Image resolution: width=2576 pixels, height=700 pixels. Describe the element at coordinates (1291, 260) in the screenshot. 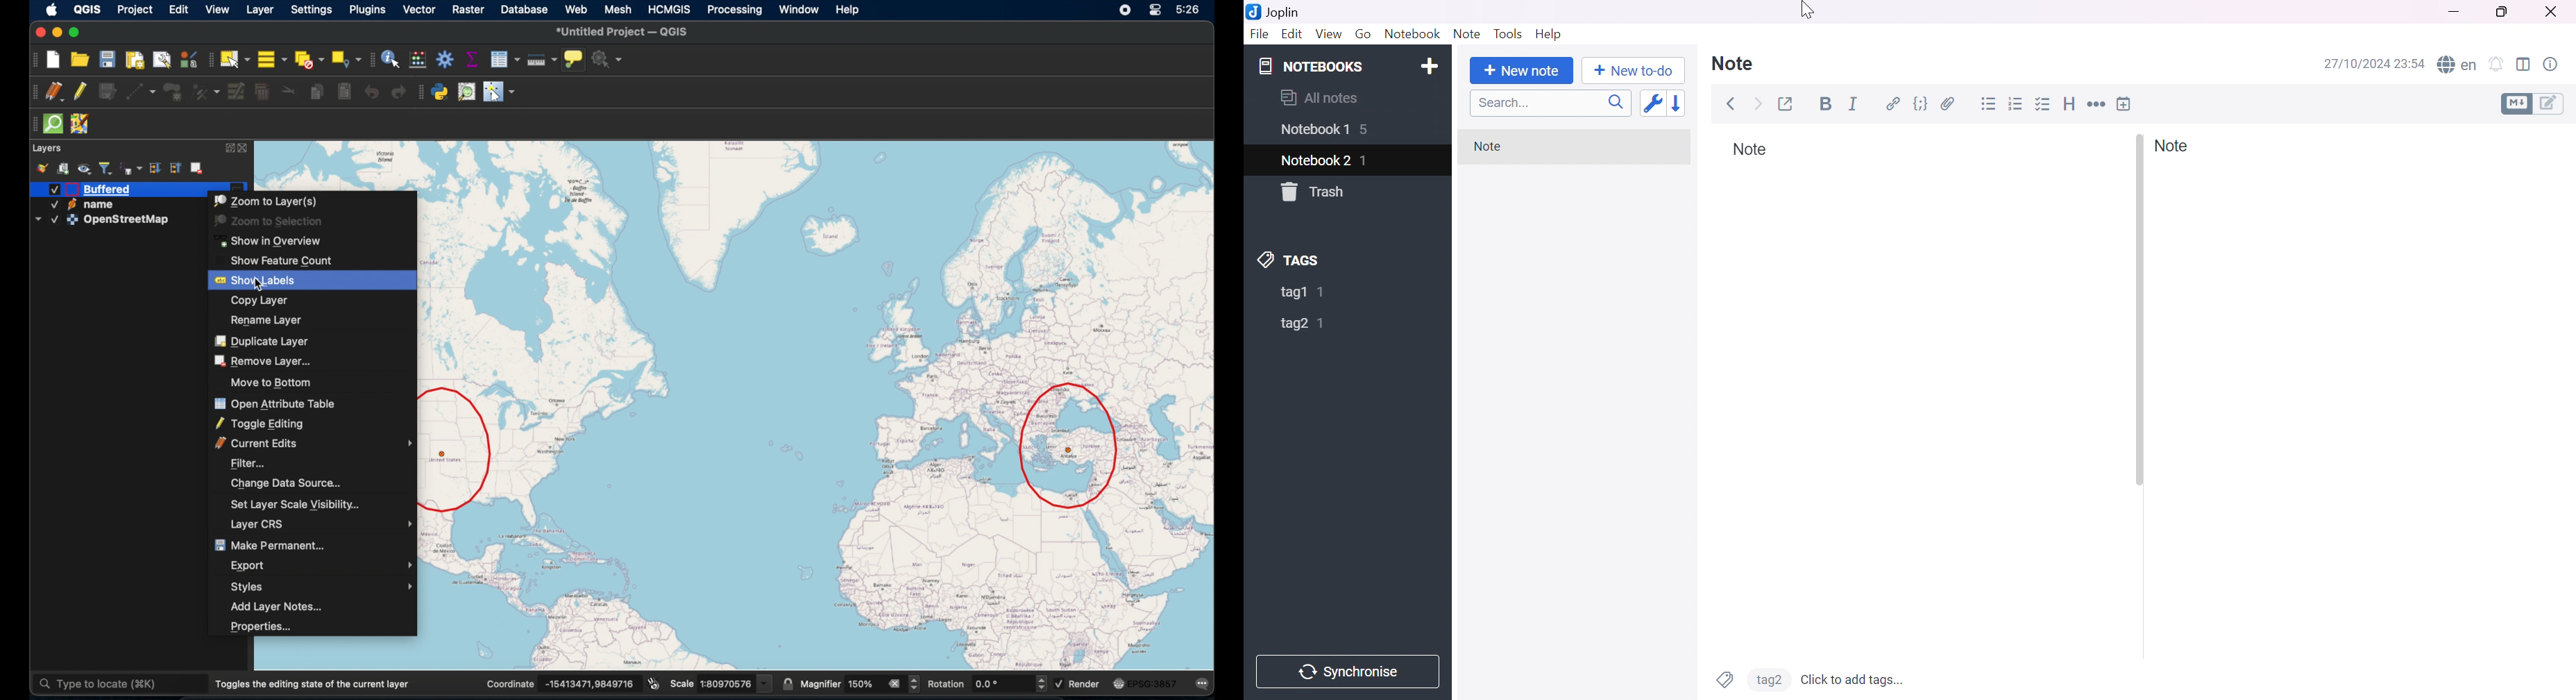

I see `TAGS` at that location.